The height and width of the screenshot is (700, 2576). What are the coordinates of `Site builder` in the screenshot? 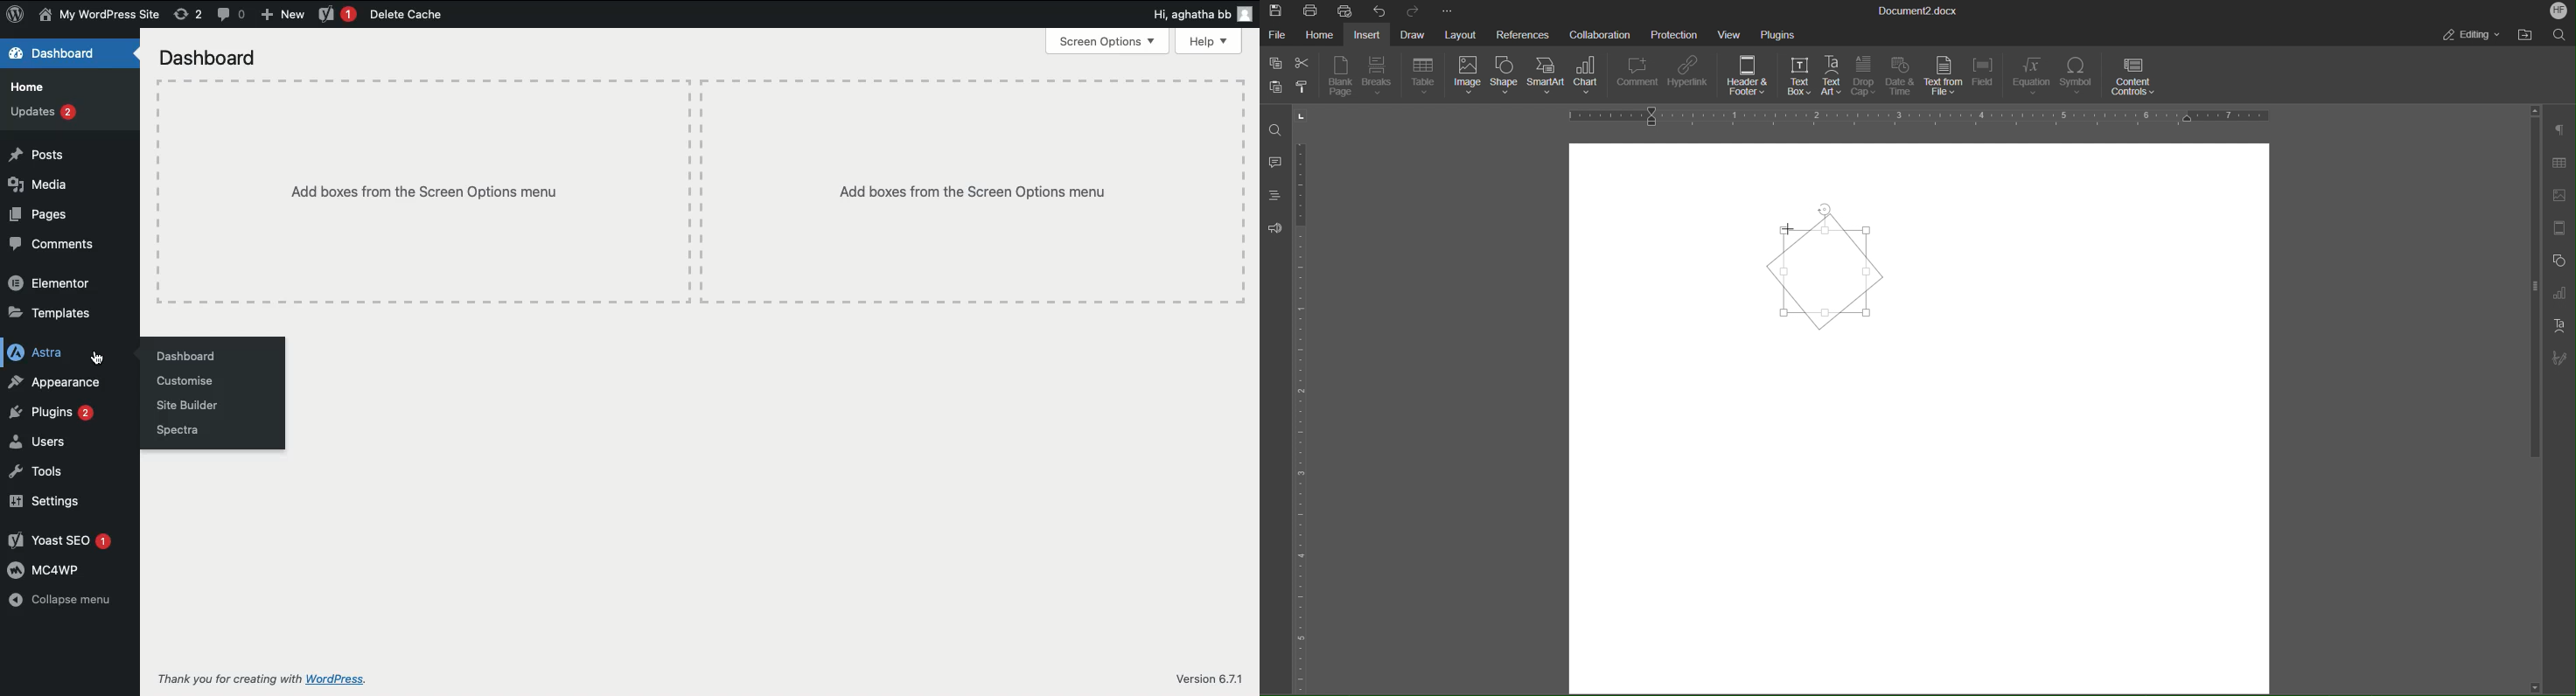 It's located at (188, 407).